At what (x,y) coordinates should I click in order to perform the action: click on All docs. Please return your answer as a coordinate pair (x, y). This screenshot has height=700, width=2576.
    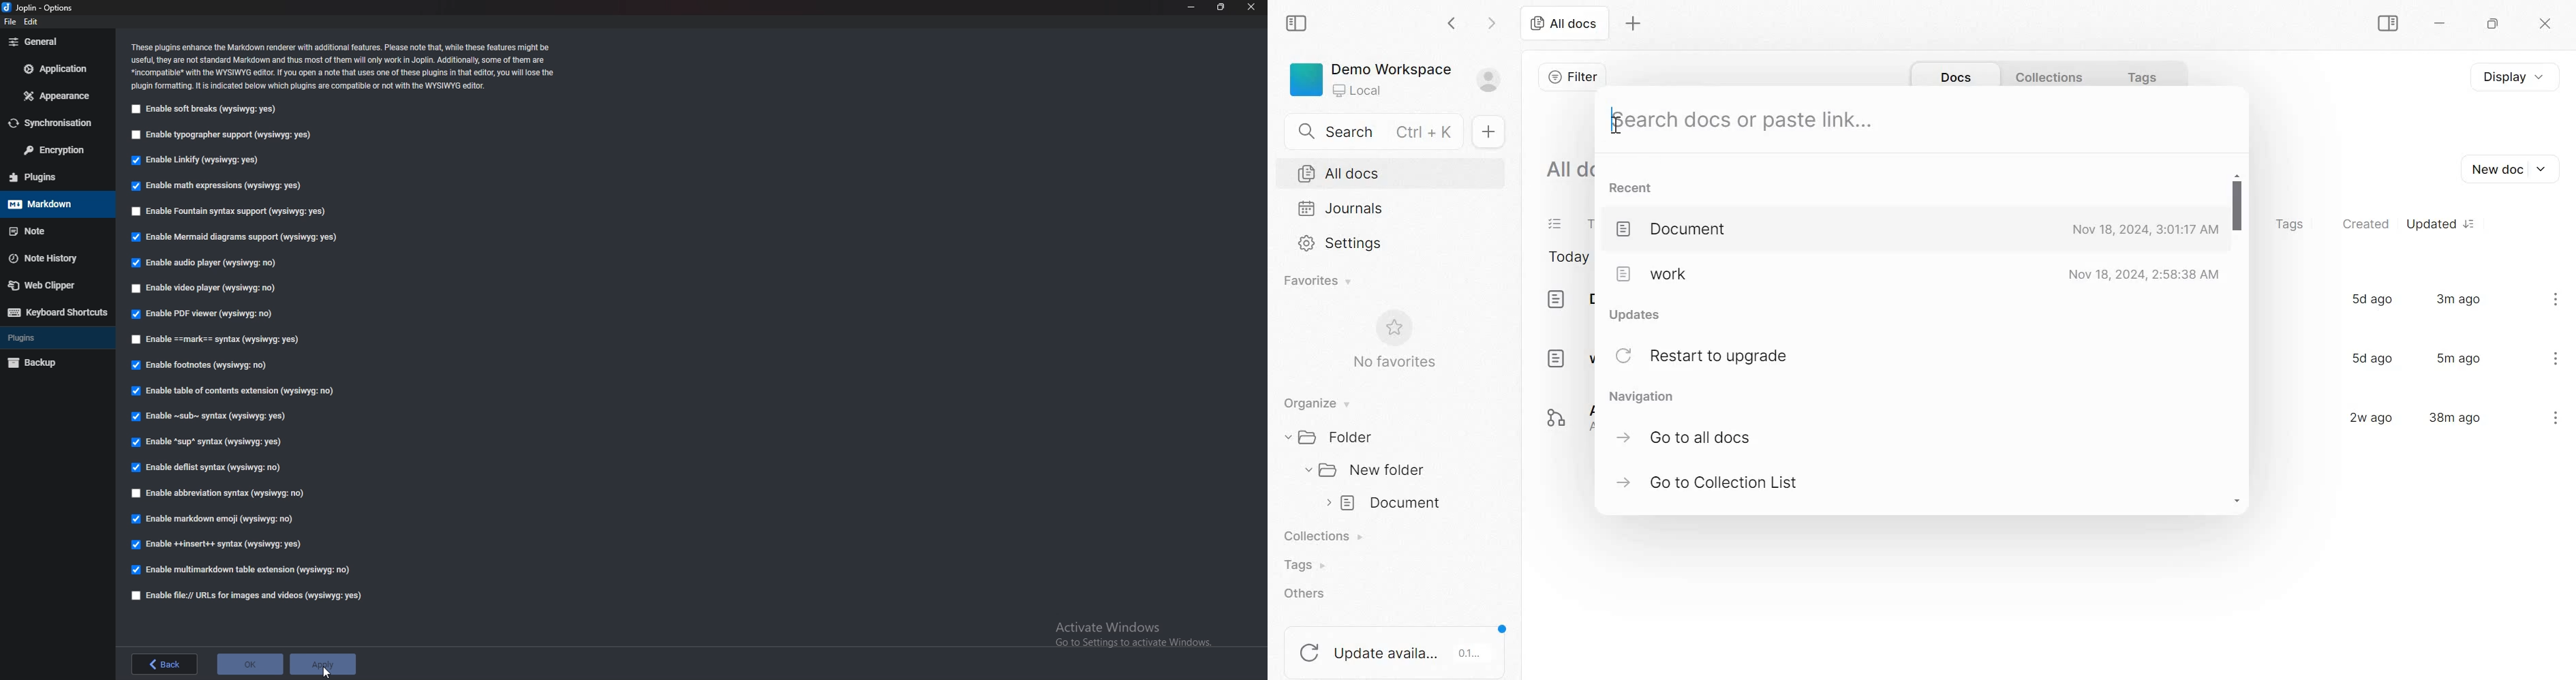
    Looking at the image, I should click on (1563, 22).